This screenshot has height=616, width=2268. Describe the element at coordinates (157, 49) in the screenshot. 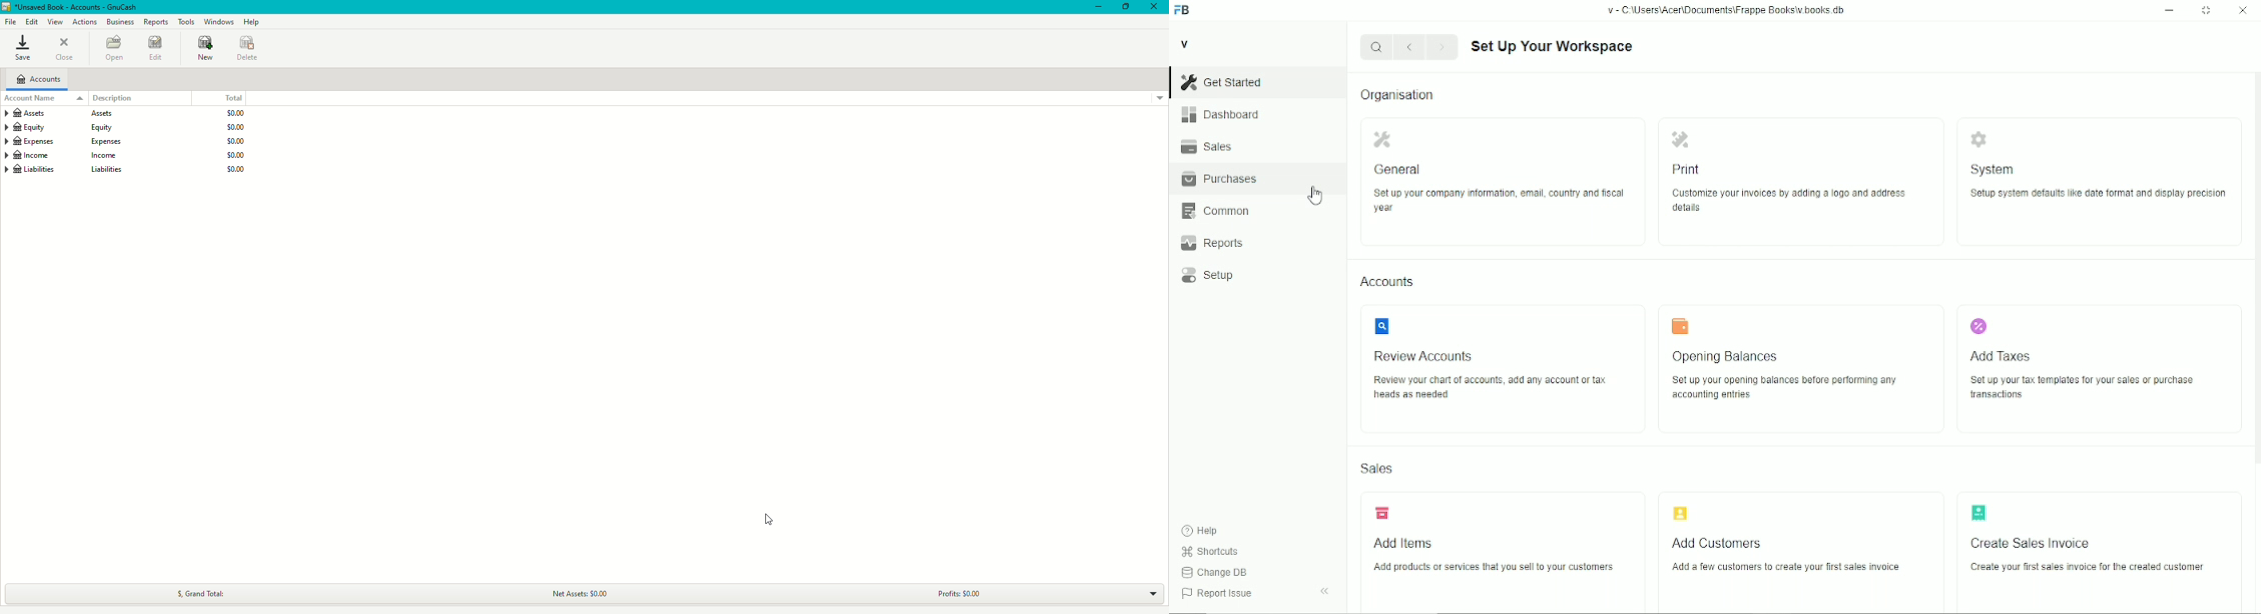

I see `Edit` at that location.